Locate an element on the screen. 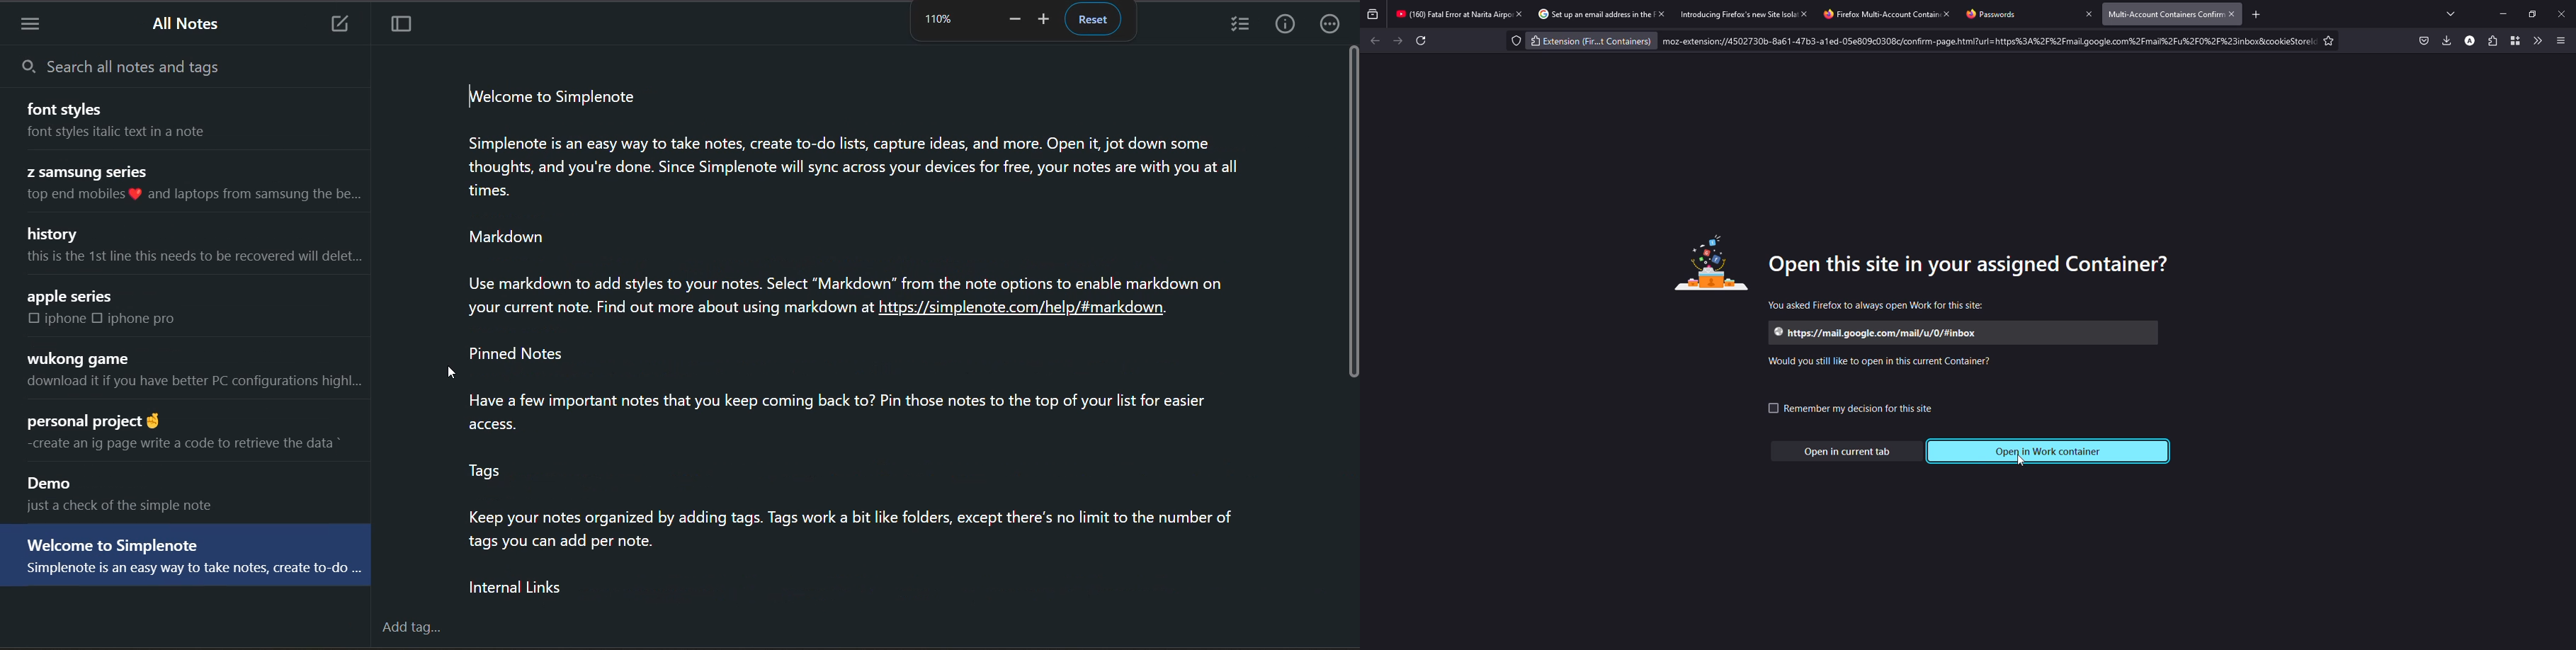 Image resolution: width=2576 pixels, height=672 pixels. Would you still like to open in this current Container? is located at coordinates (1884, 362).